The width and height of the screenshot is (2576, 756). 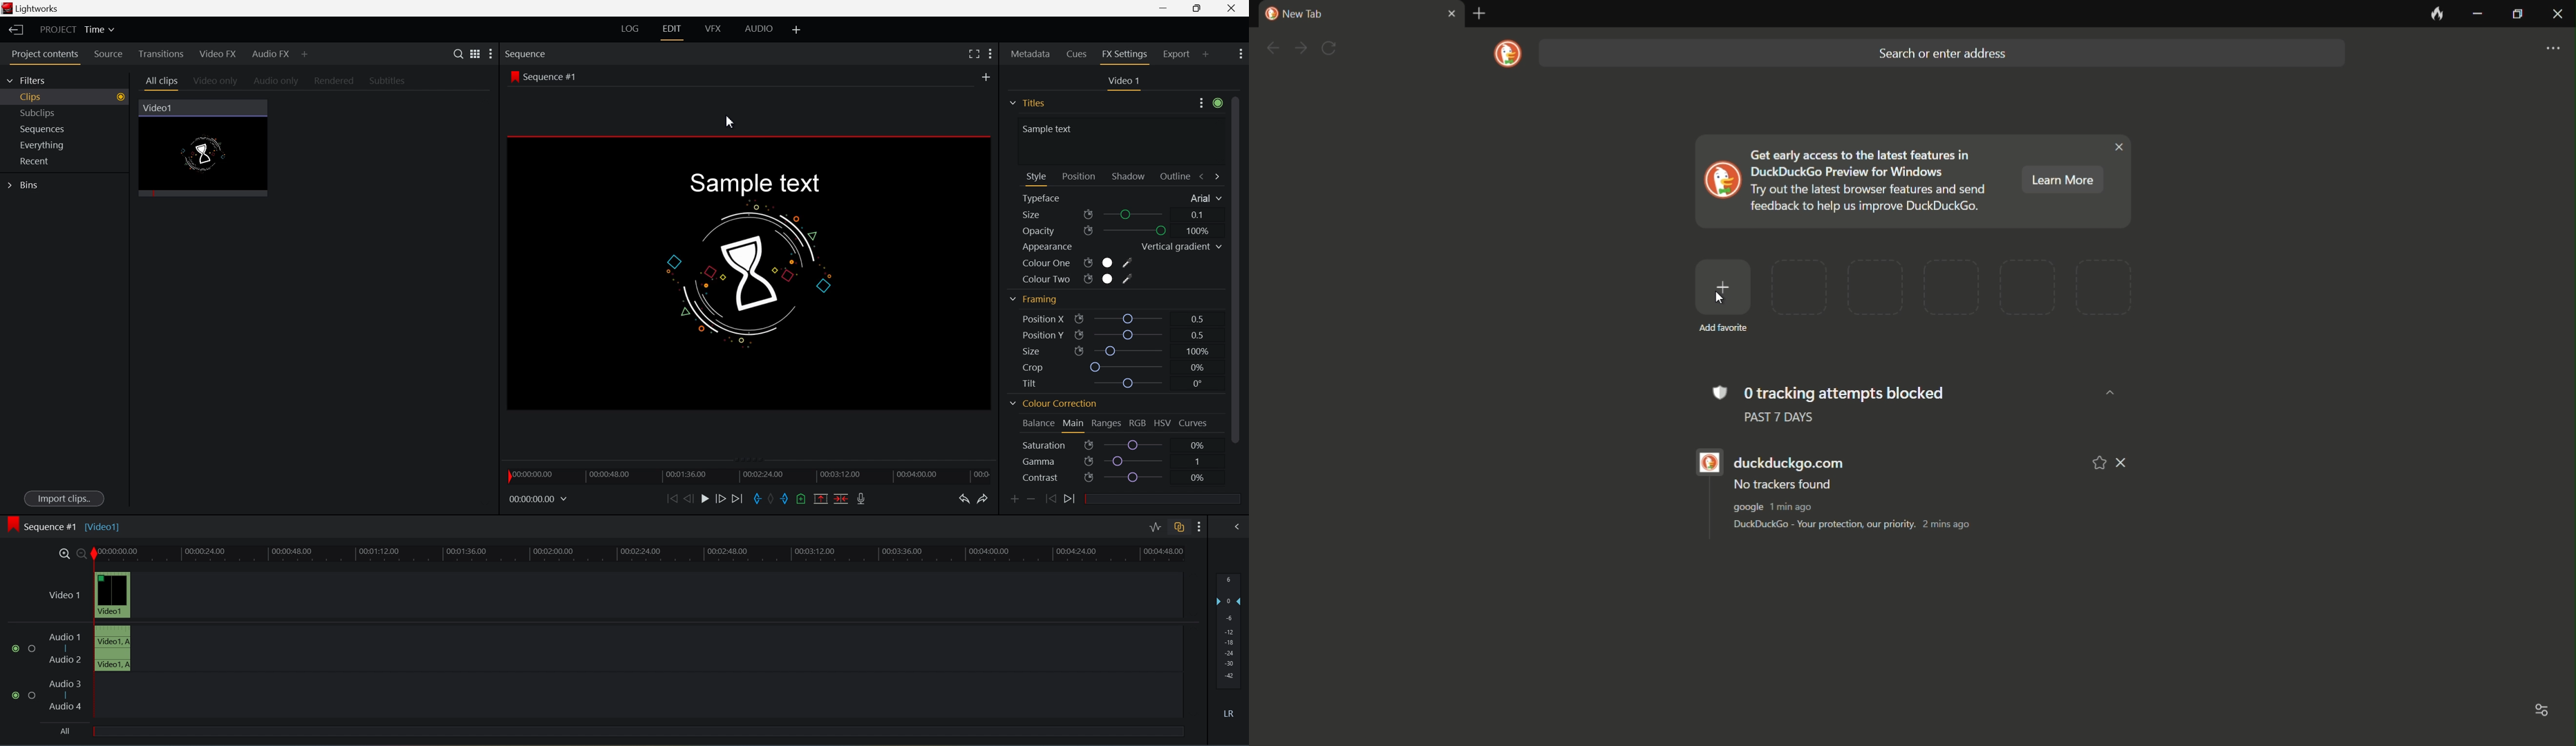 What do you see at coordinates (1178, 177) in the screenshot?
I see `outline` at bounding box center [1178, 177].